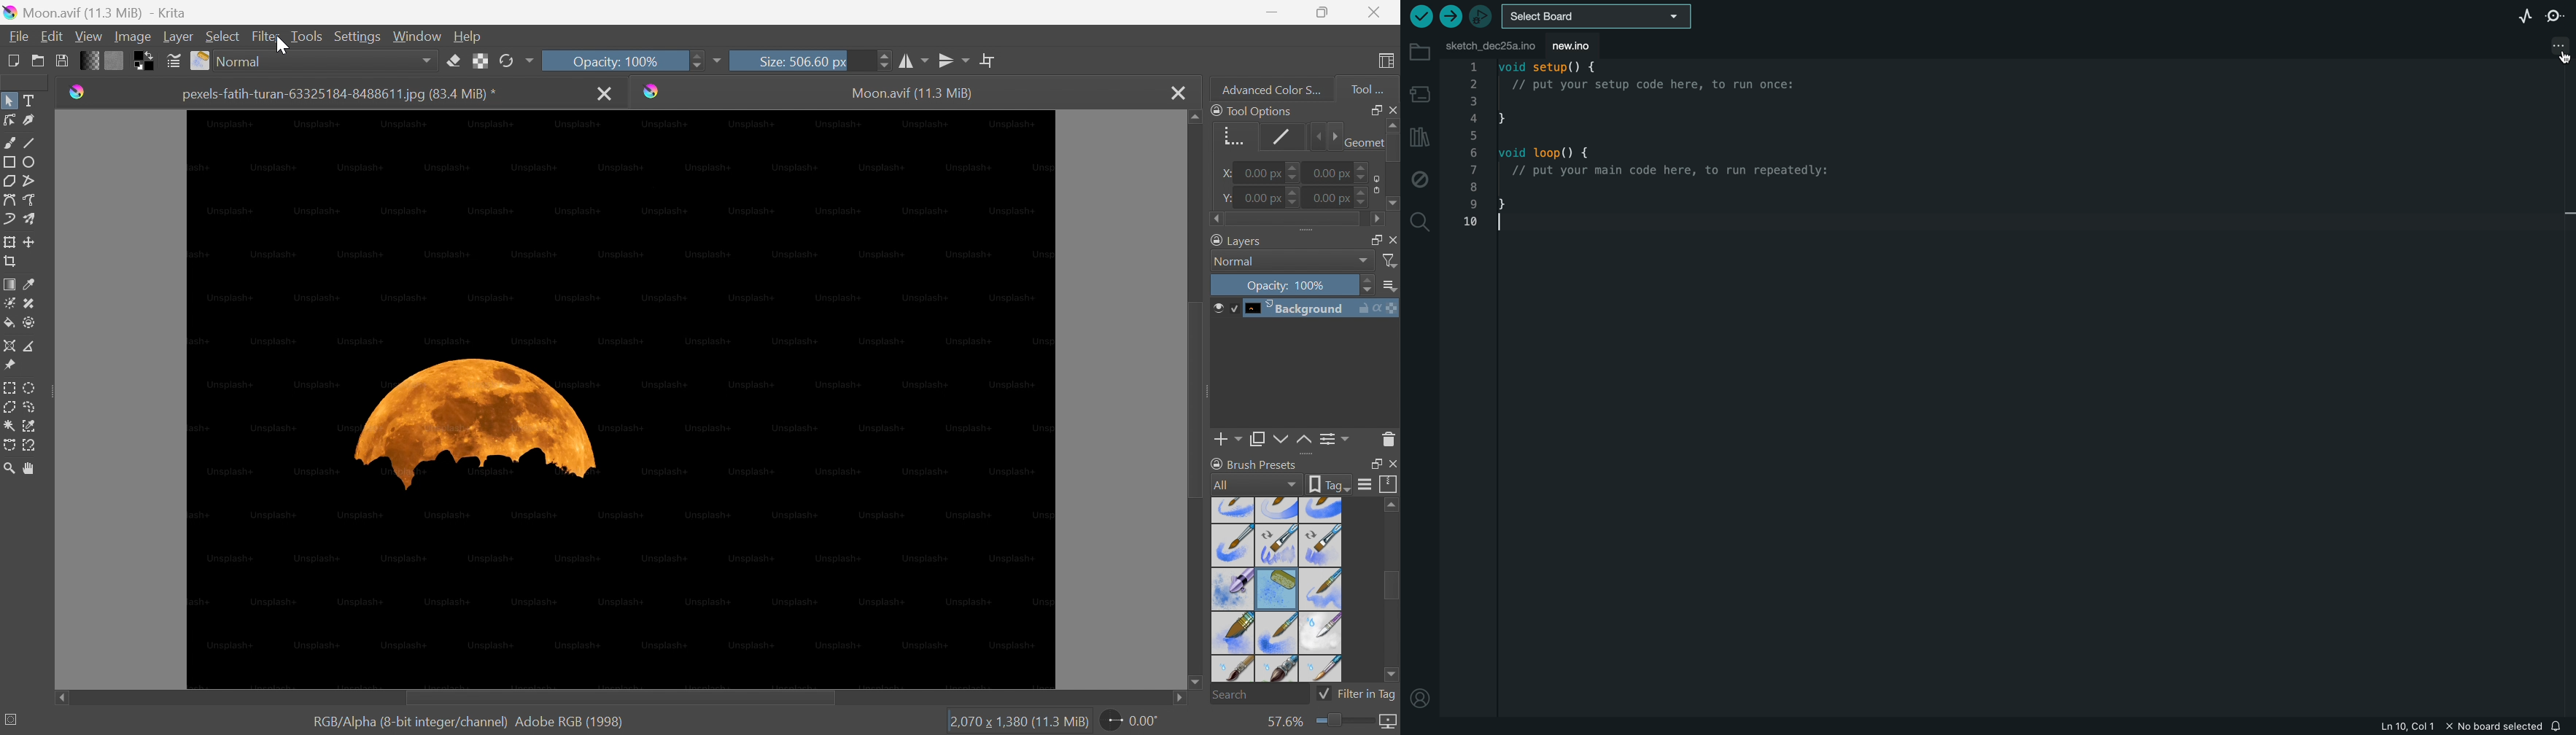 This screenshot has width=2576, height=756. What do you see at coordinates (114, 59) in the screenshot?
I see `Fill patterns` at bounding box center [114, 59].